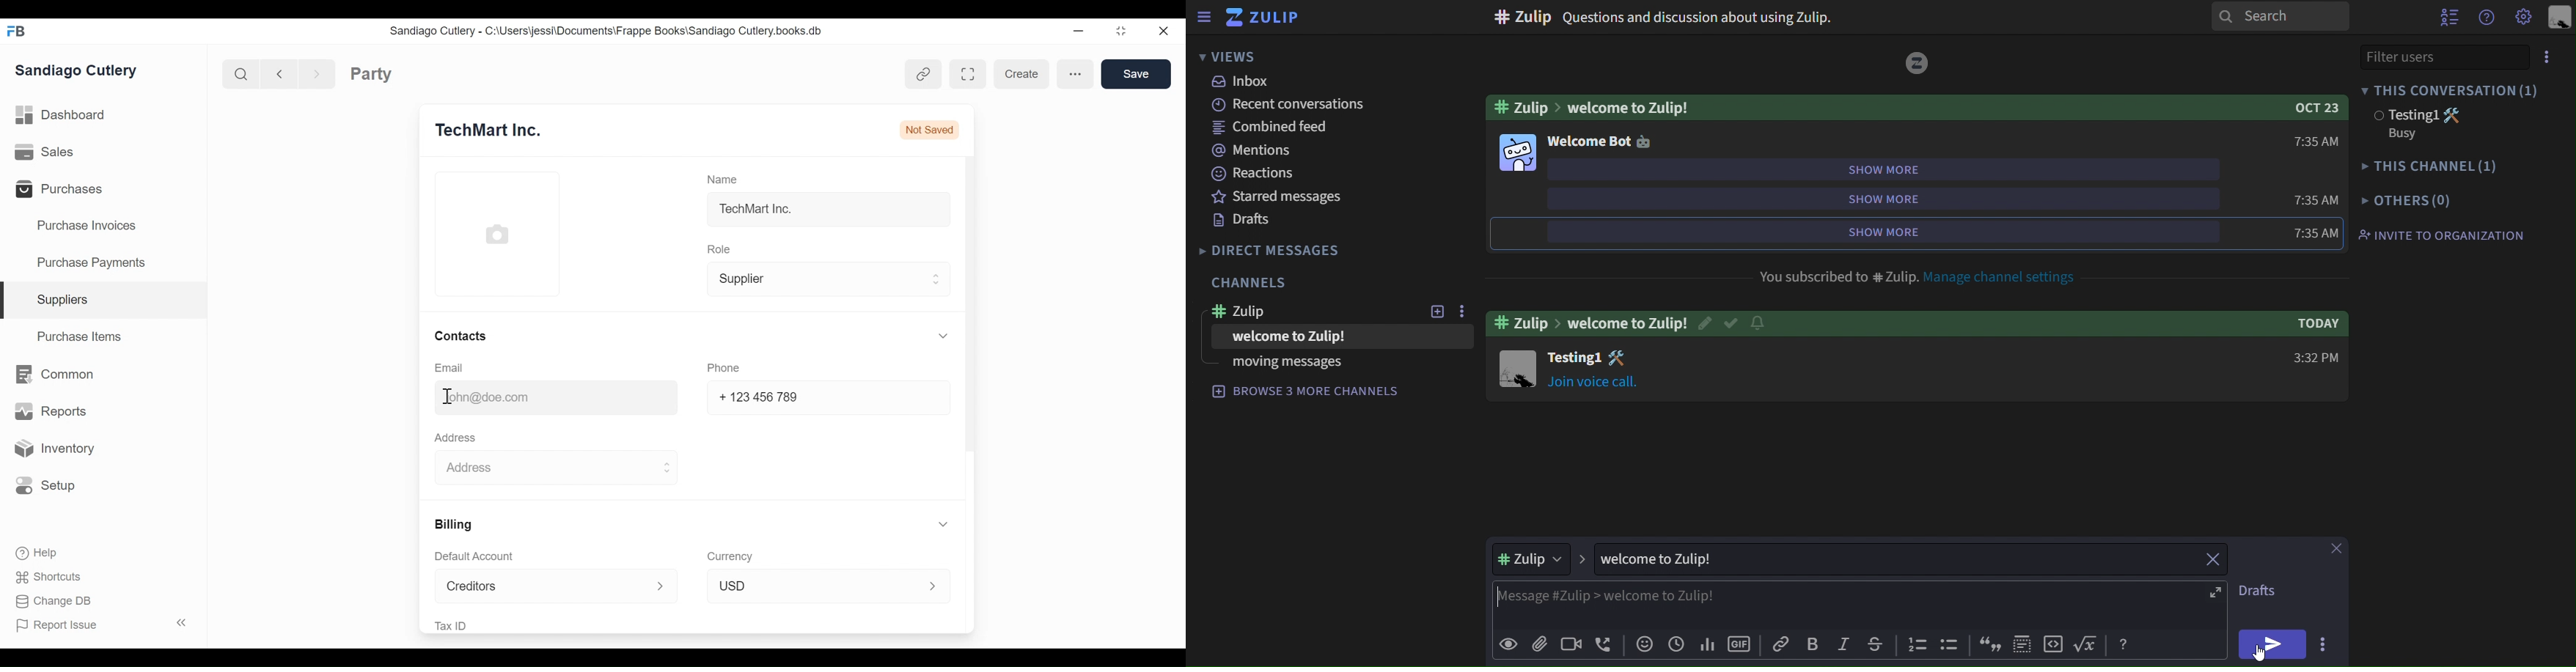  I want to click on direct messages, so click(1272, 250).